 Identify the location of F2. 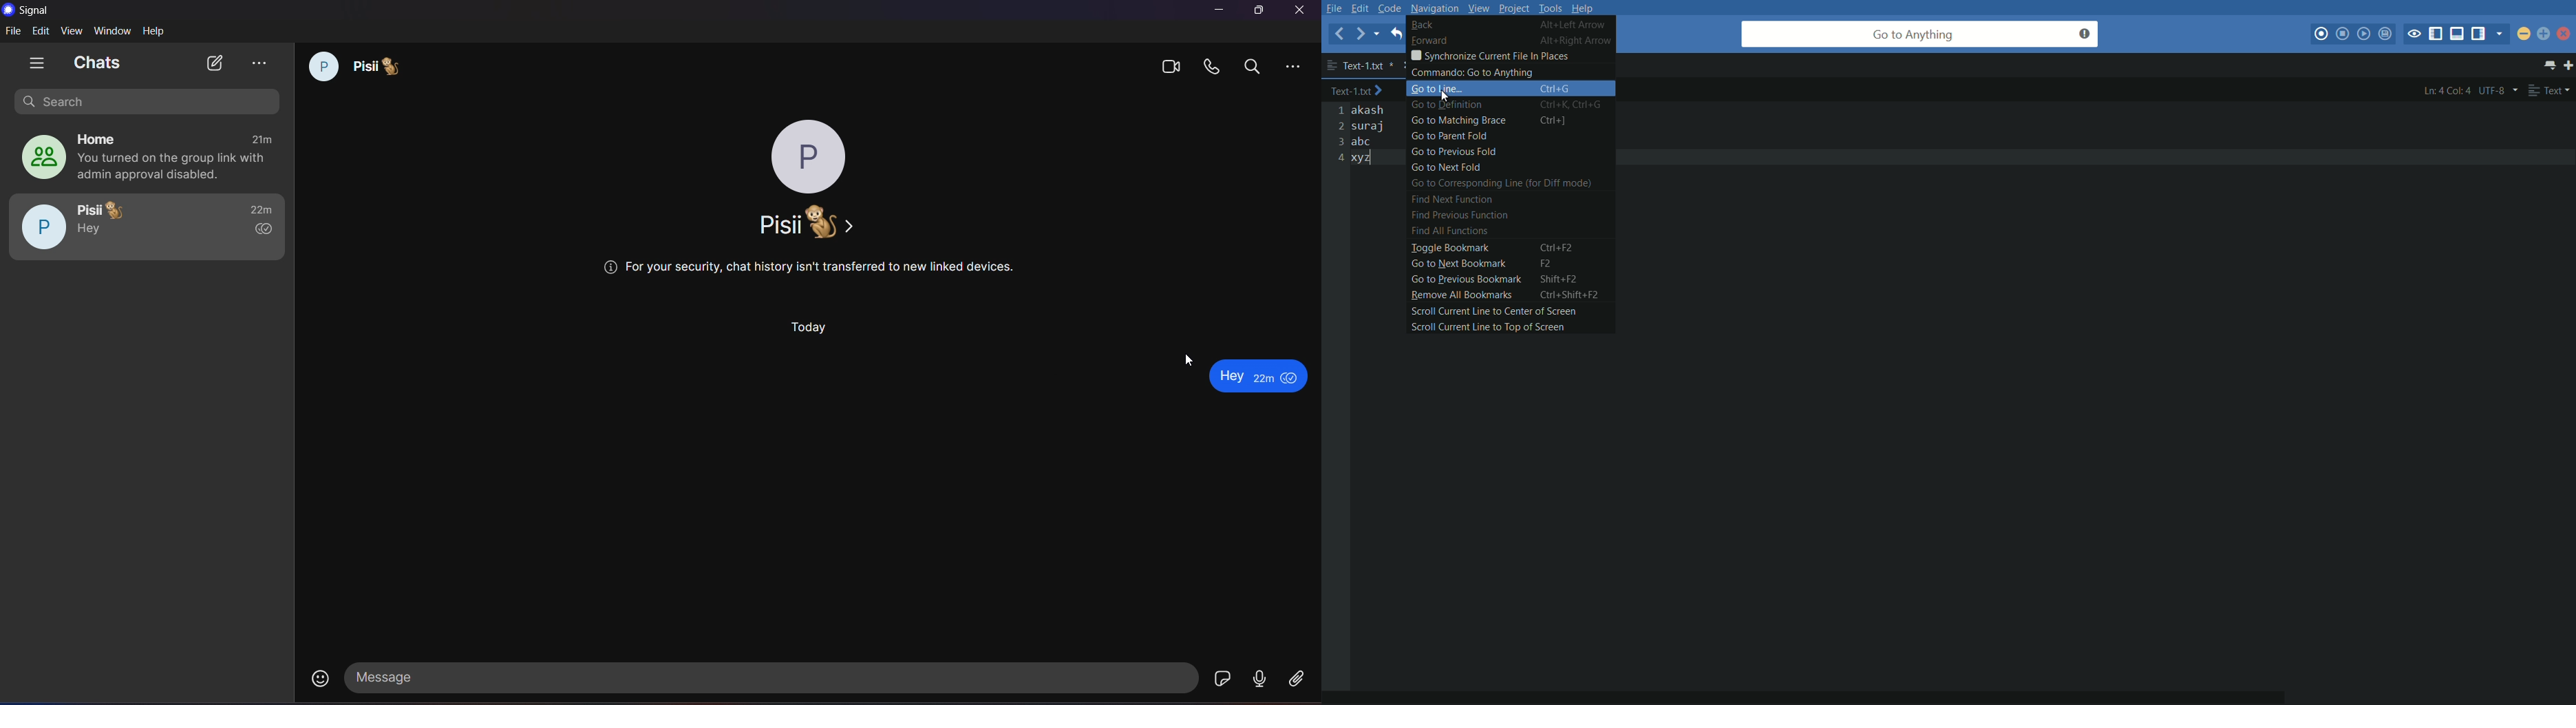
(1551, 264).